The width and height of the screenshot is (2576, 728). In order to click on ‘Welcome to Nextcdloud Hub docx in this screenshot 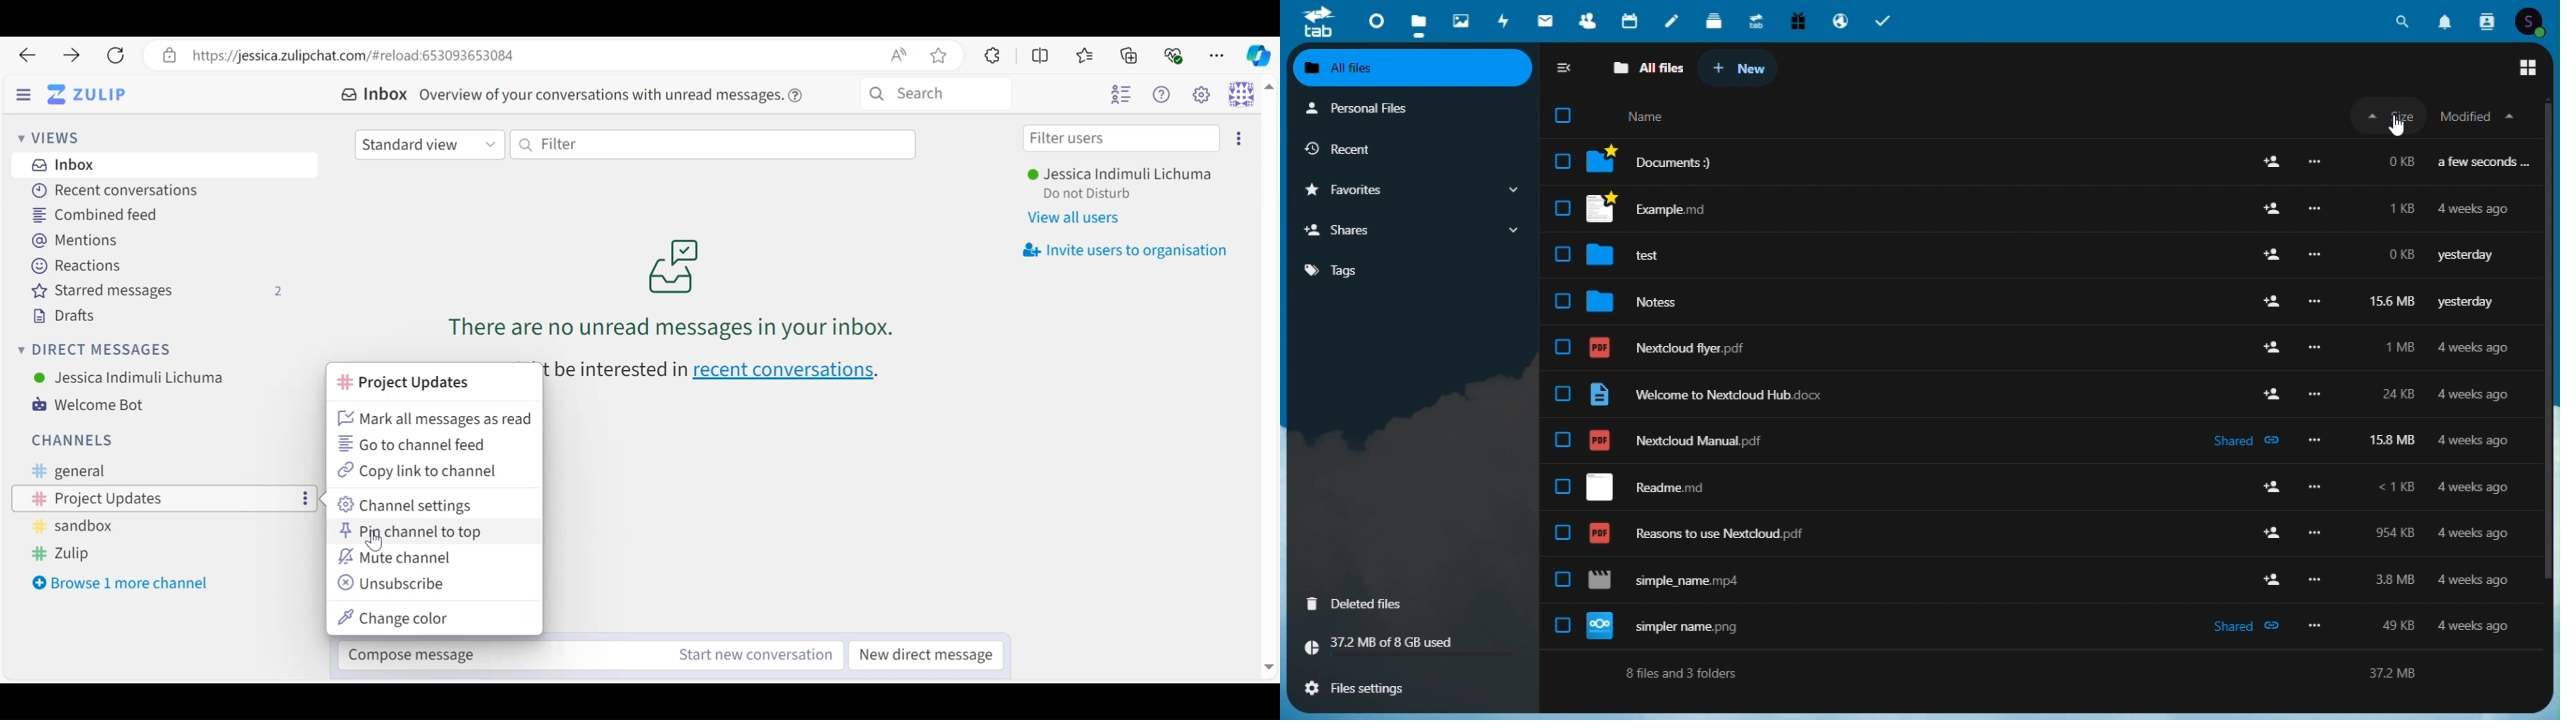, I will do `click(2034, 396)`.